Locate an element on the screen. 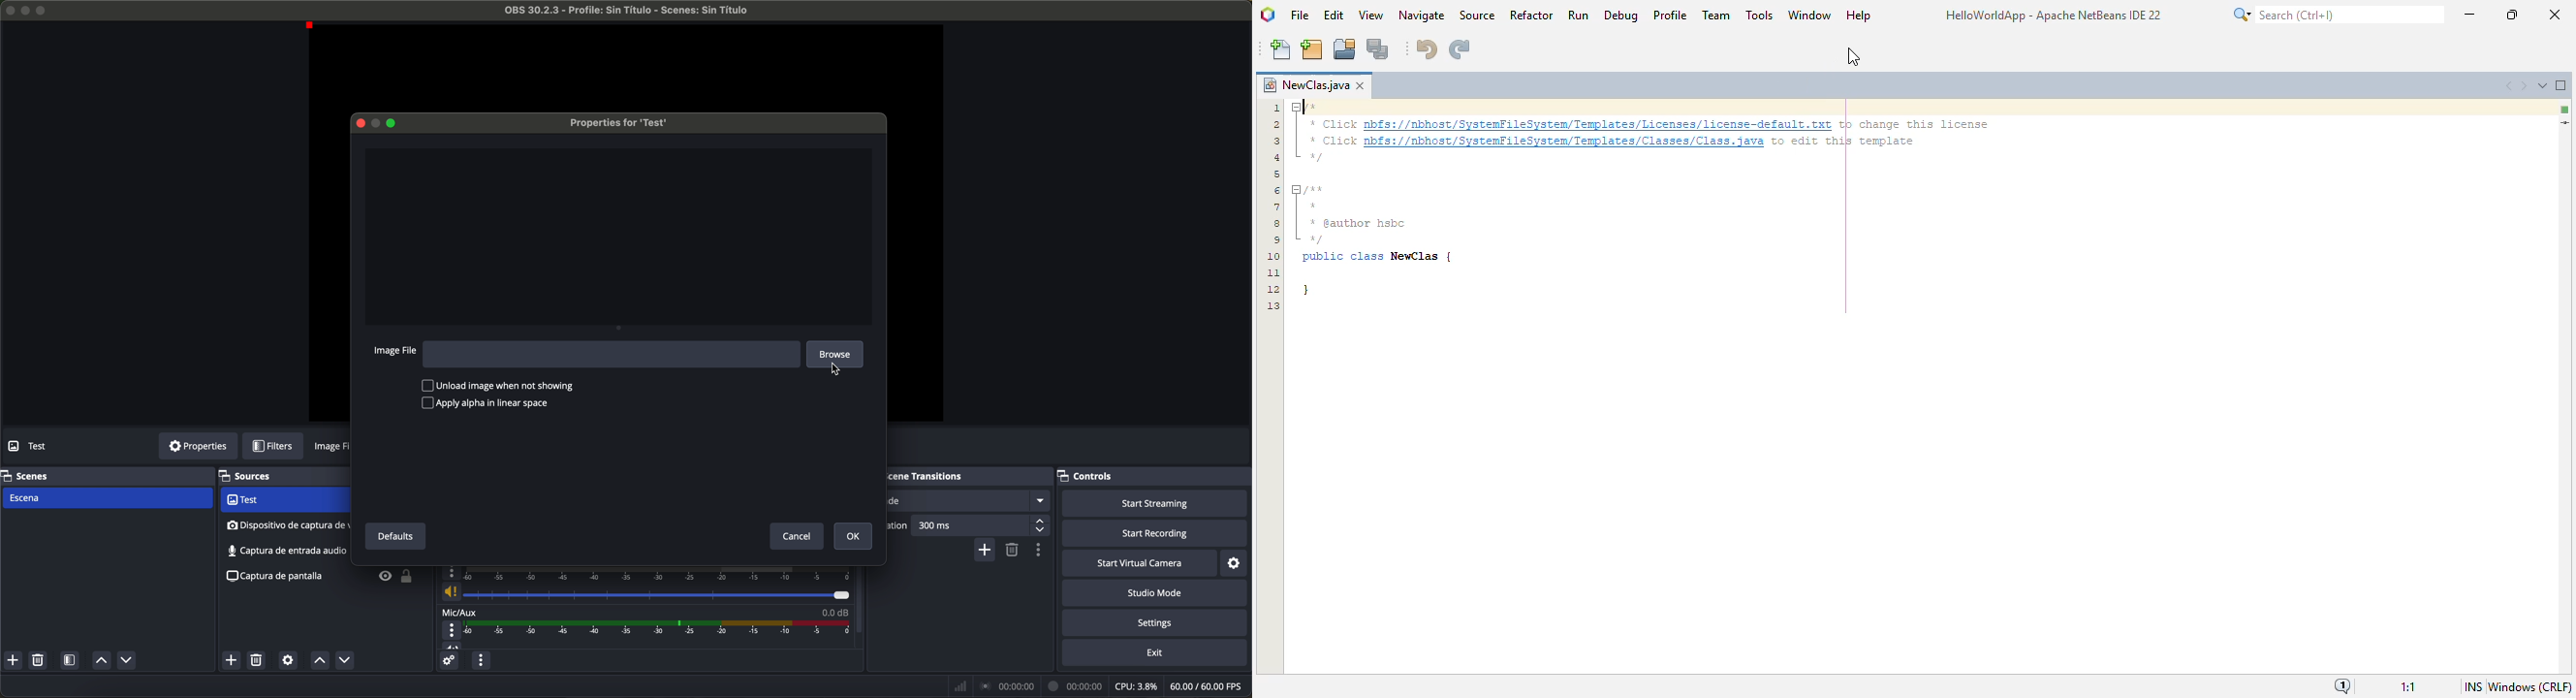 Image resolution: width=2576 pixels, height=700 pixels. HelloWorldApp - Apache NetBeans IDE 22 is located at coordinates (2053, 17).